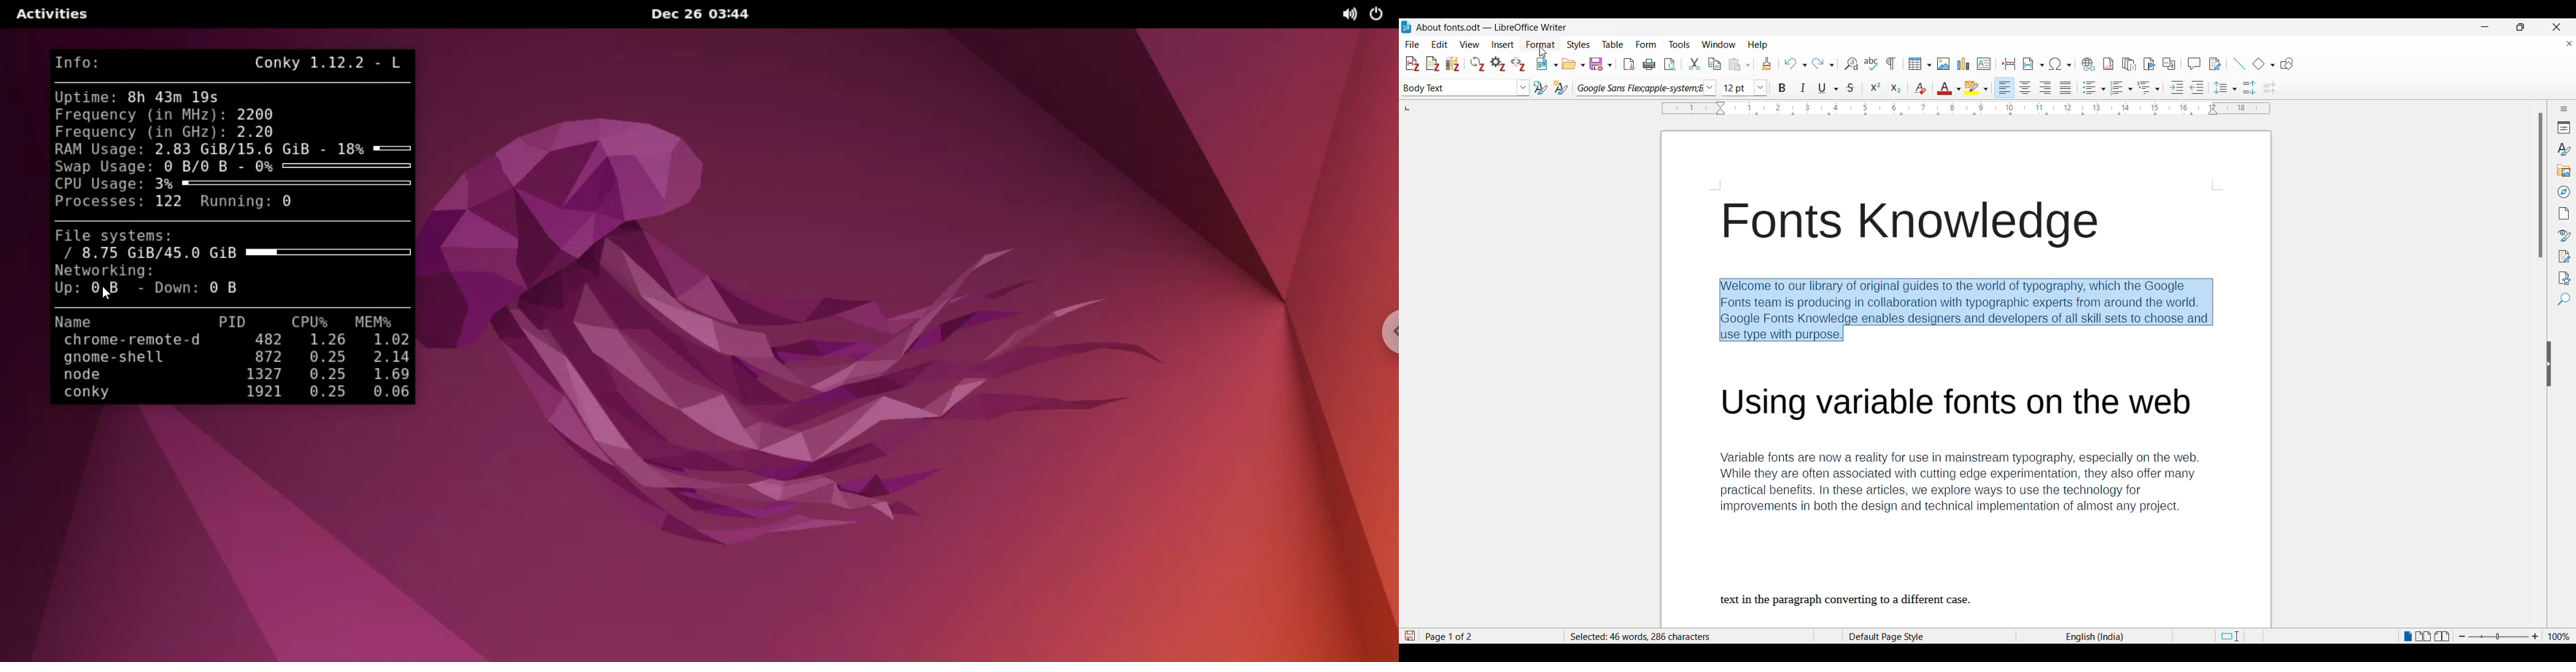  I want to click on Current language, so click(2097, 636).